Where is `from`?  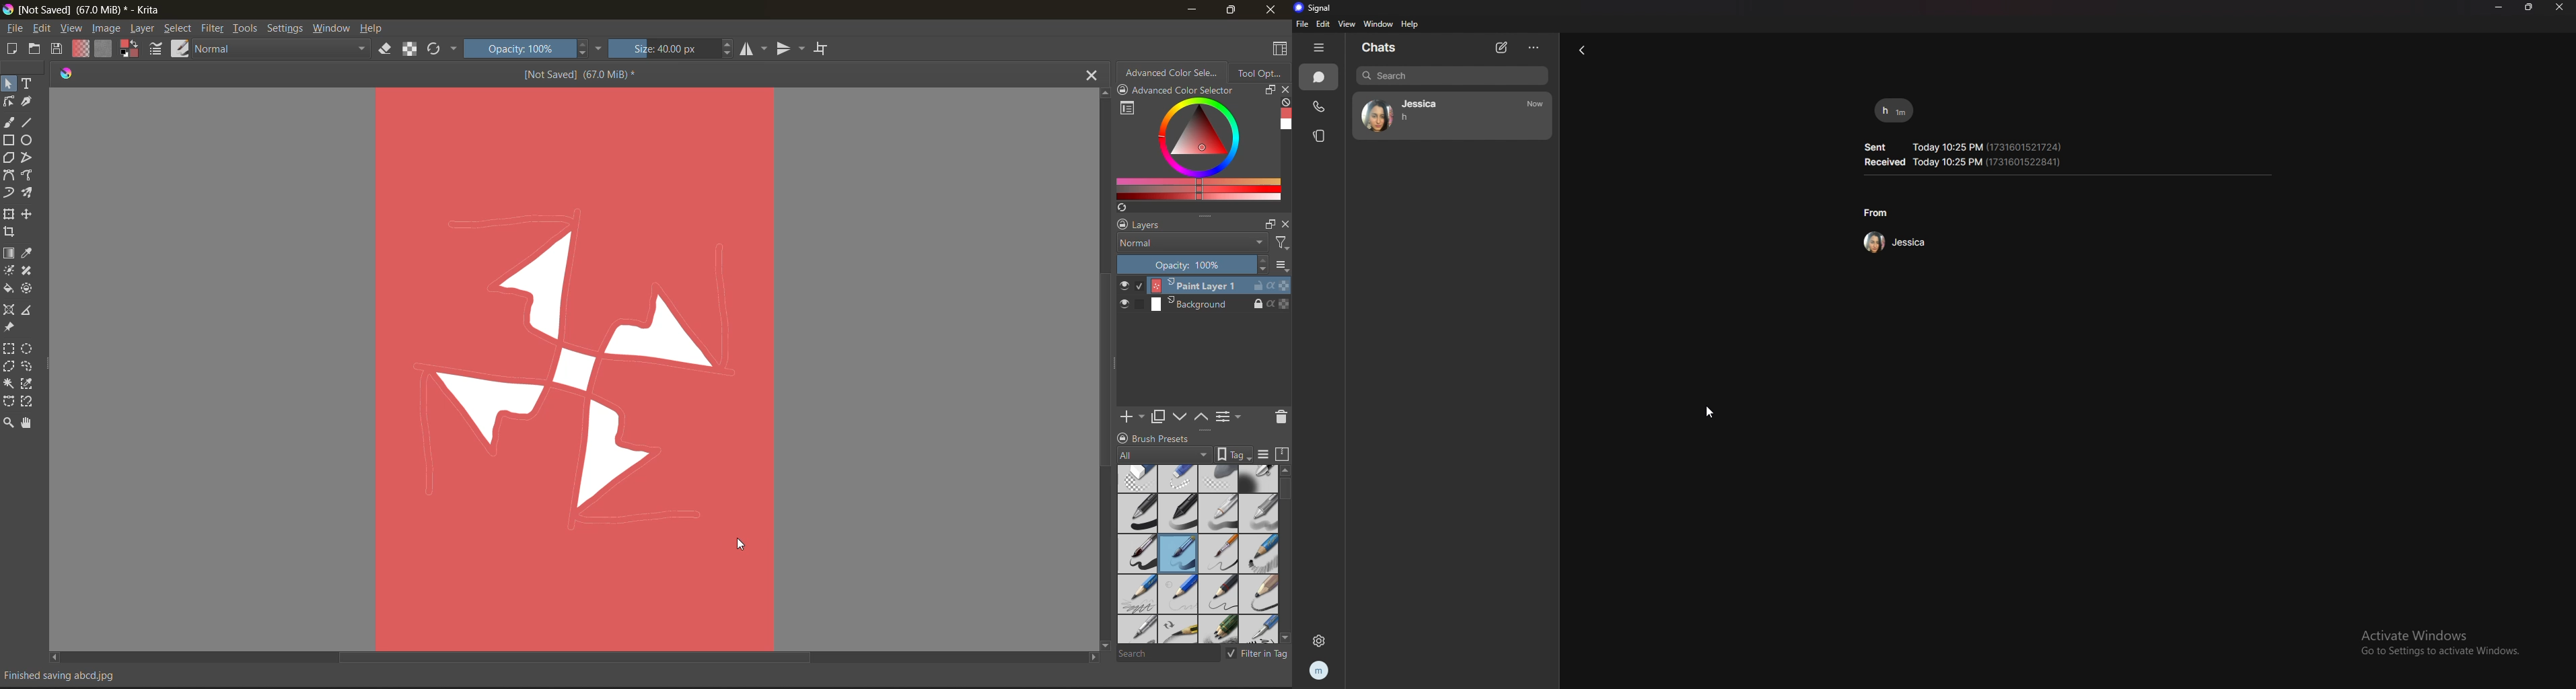 from is located at coordinates (1877, 213).